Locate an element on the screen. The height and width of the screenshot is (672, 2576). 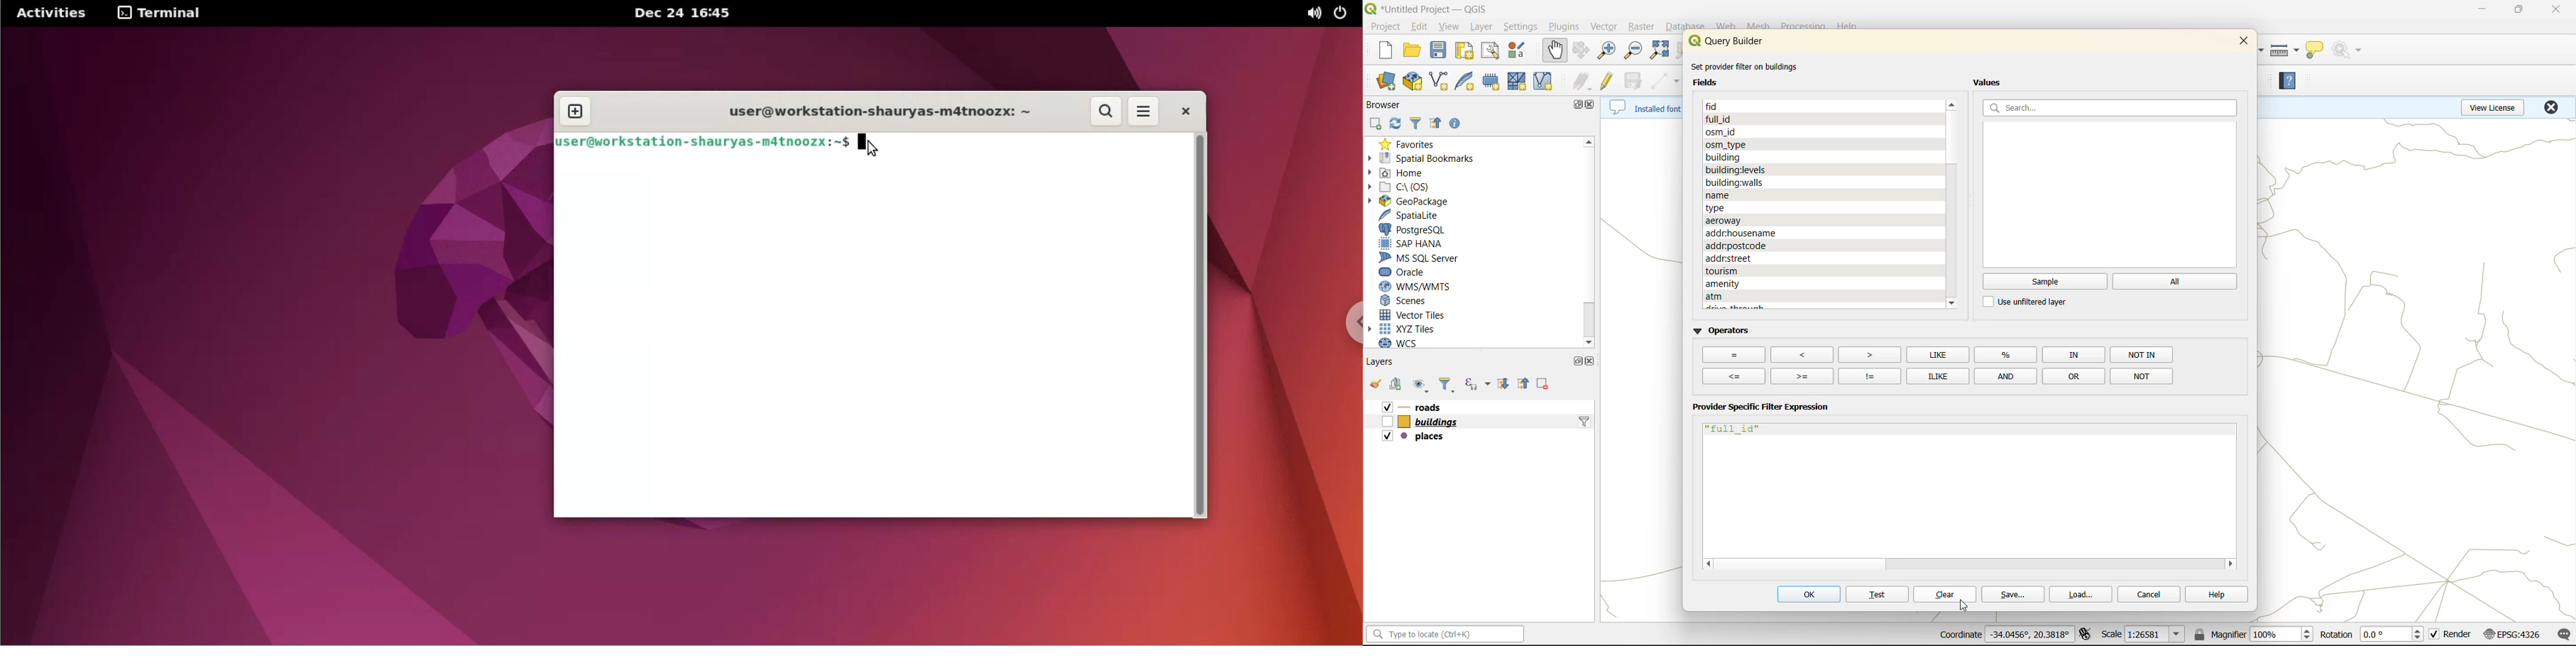
rotation is located at coordinates (2371, 637).